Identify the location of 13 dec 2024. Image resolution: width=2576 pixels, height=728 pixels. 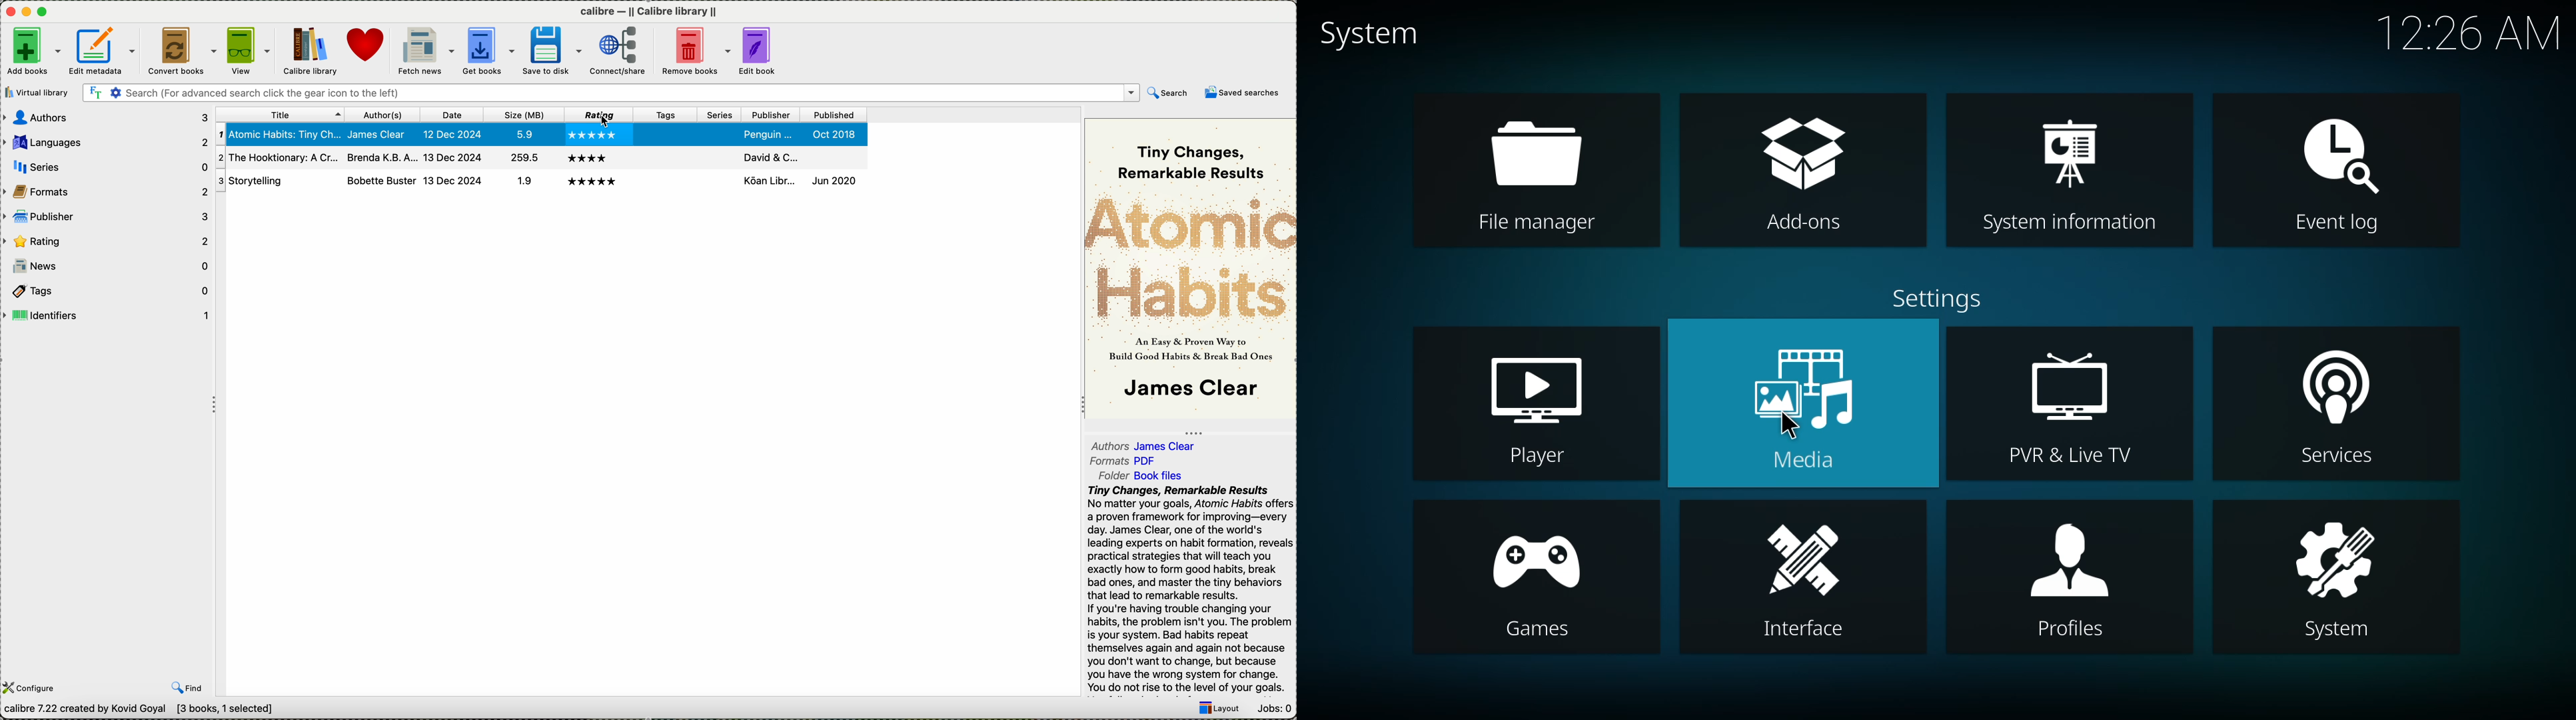
(453, 156).